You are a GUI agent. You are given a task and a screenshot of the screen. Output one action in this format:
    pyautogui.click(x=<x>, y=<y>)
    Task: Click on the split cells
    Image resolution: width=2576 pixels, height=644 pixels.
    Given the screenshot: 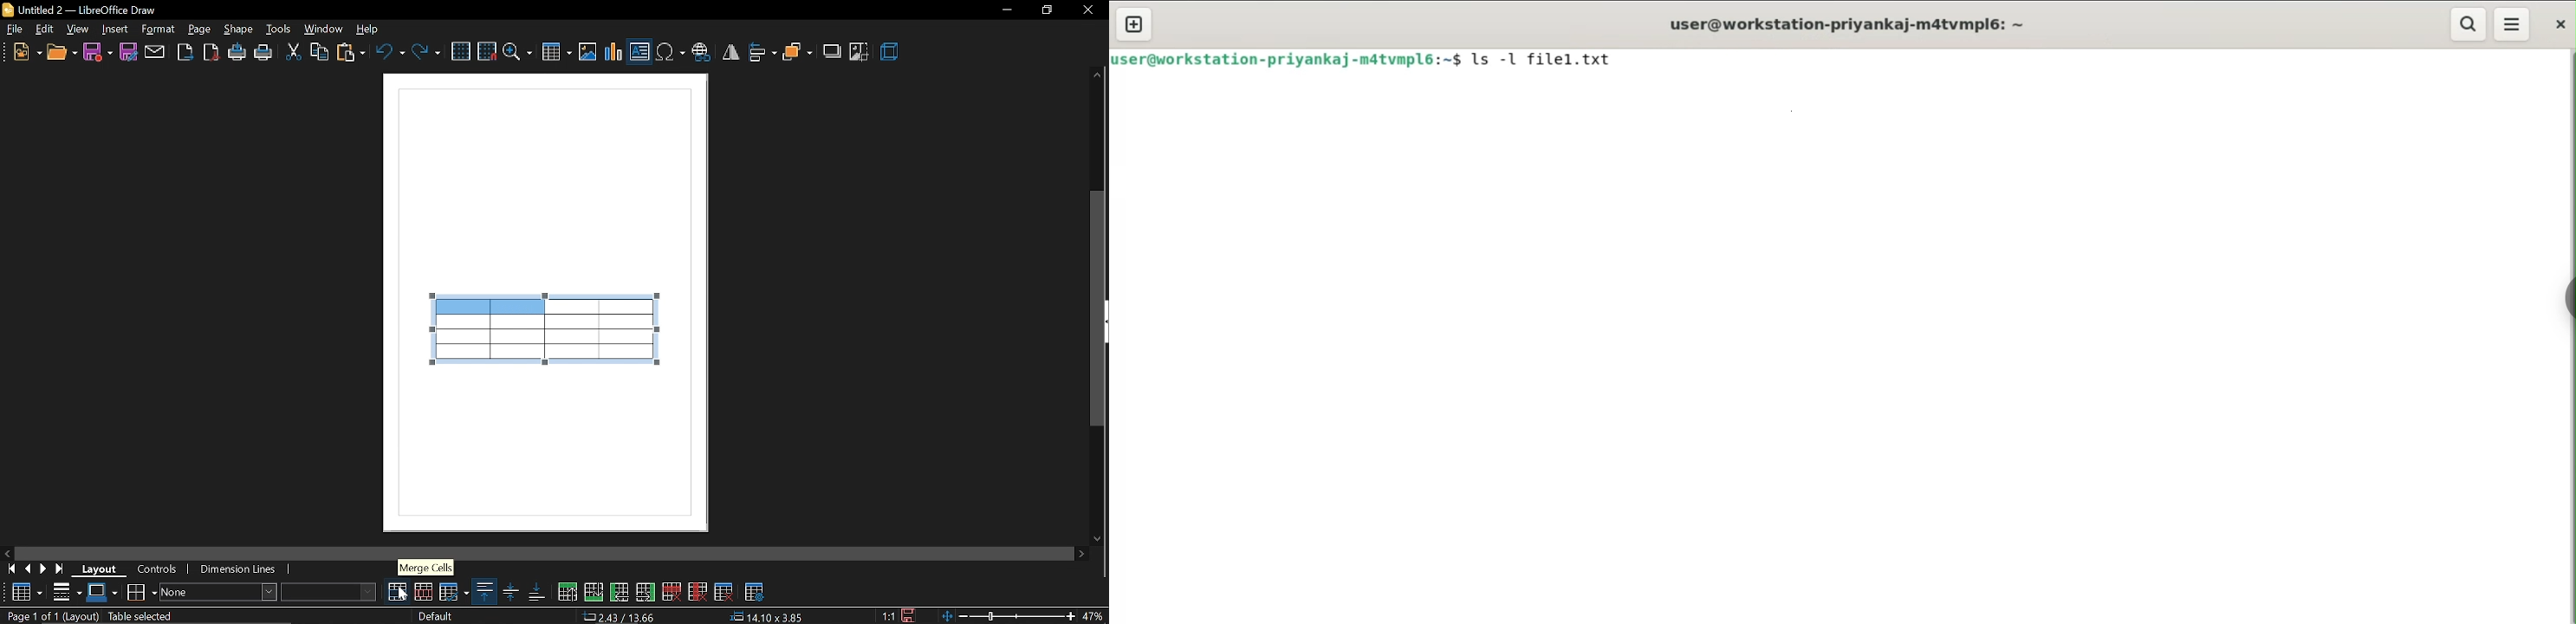 What is the action you would take?
    pyautogui.click(x=425, y=592)
    